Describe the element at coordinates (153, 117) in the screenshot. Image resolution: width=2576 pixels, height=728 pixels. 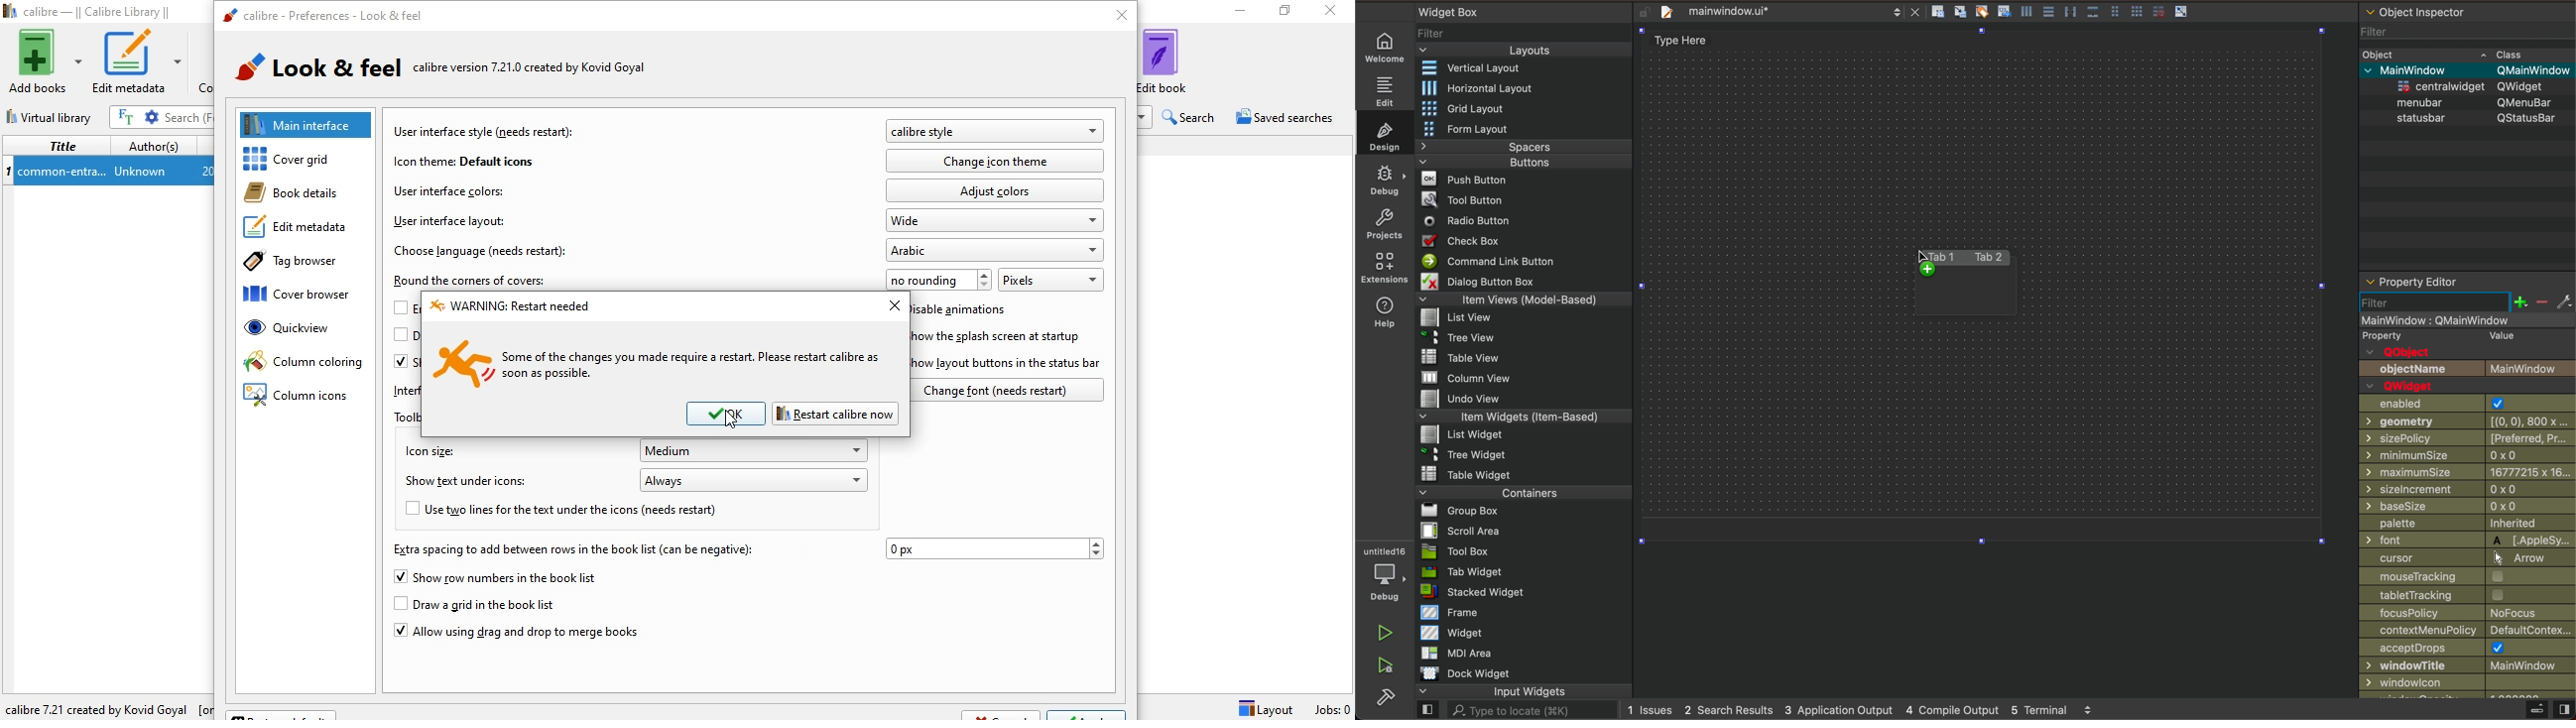
I see `advanced search` at that location.